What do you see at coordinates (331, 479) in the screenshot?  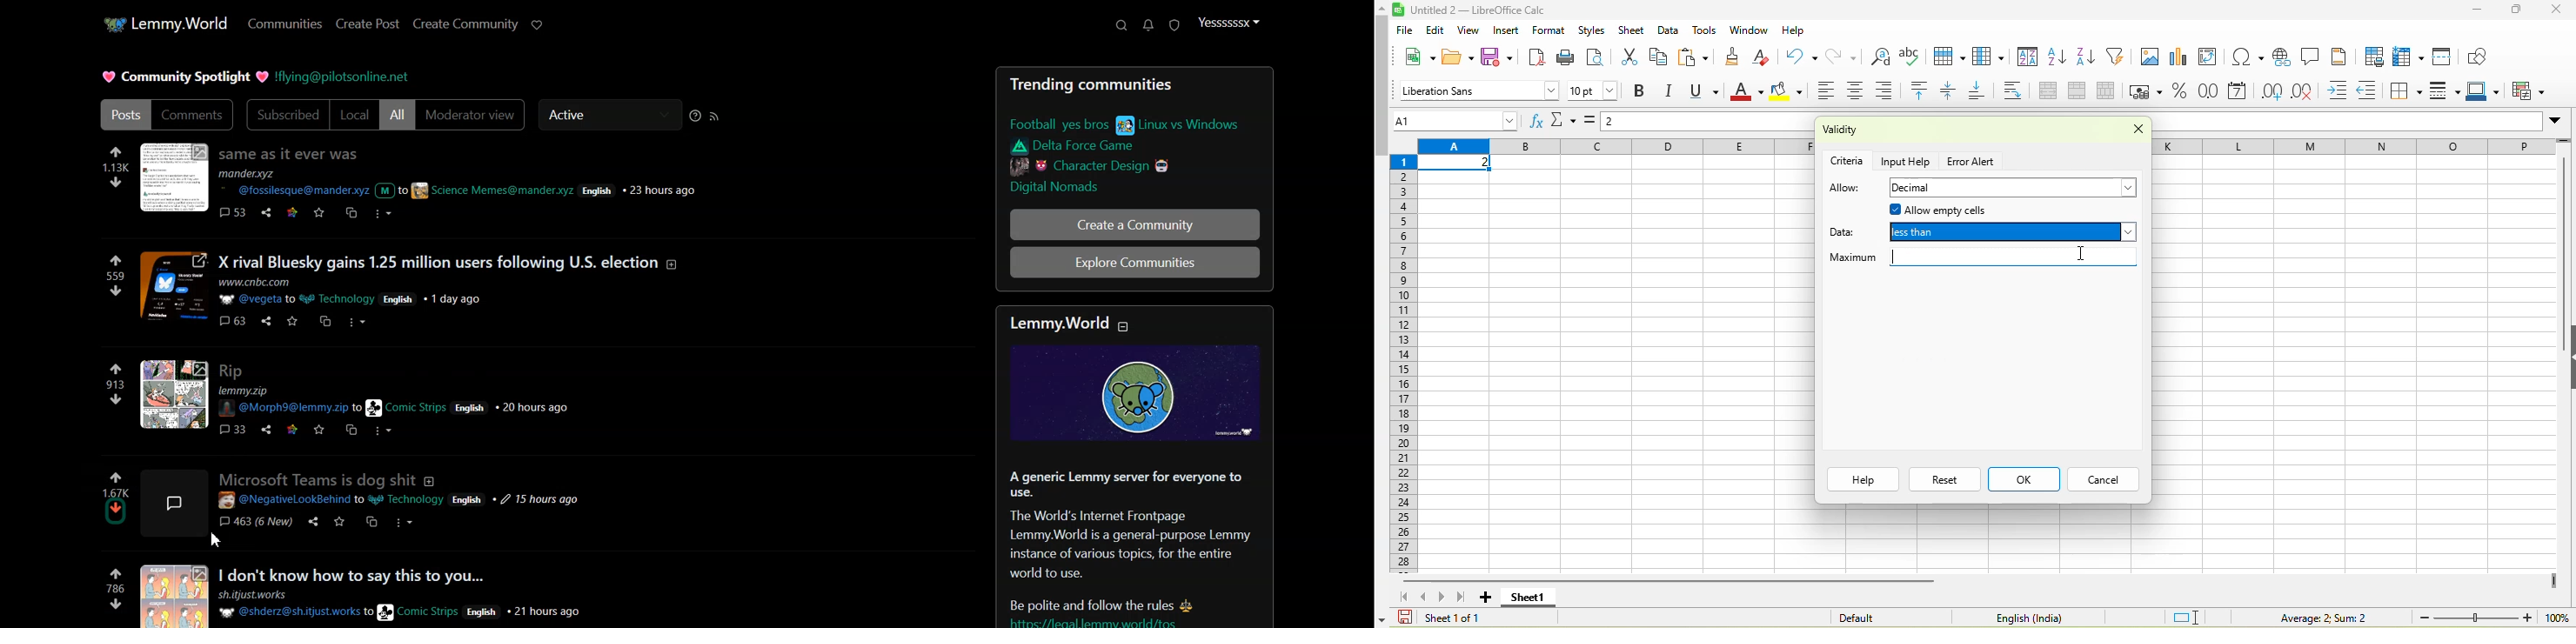 I see `posts` at bounding box center [331, 479].